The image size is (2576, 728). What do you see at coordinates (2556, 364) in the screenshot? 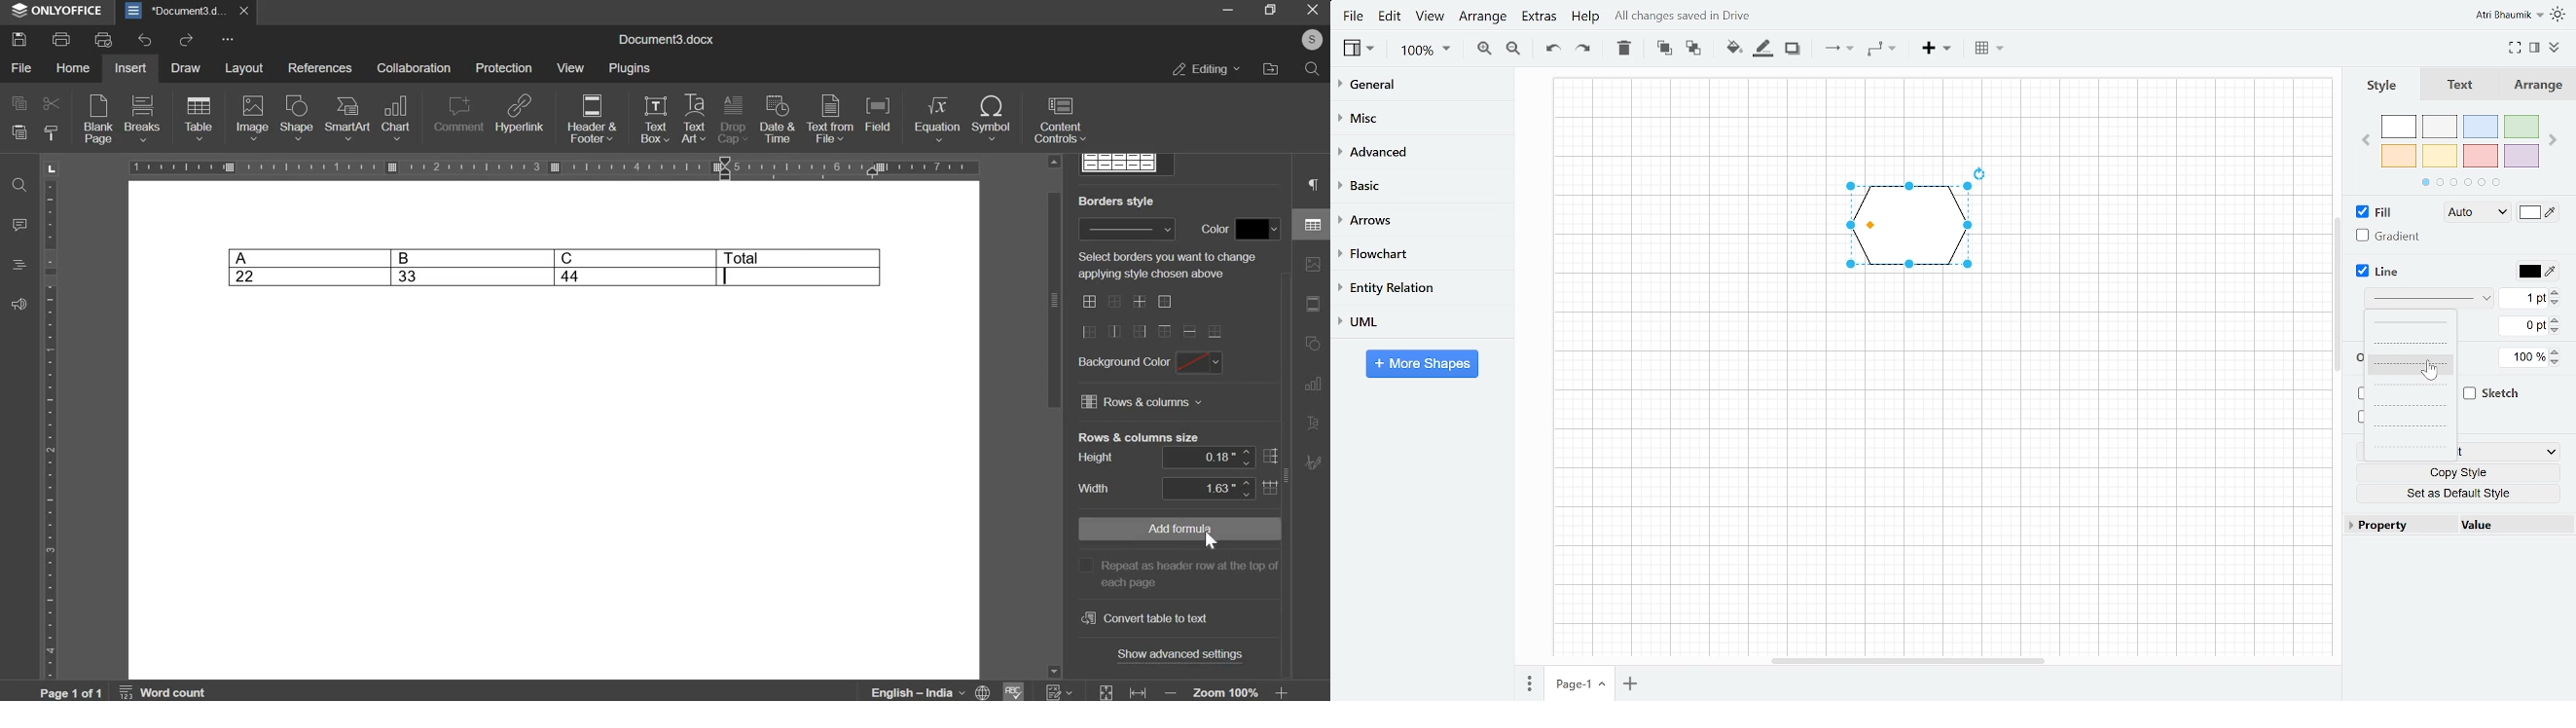
I see `Decrease opacity` at bounding box center [2556, 364].